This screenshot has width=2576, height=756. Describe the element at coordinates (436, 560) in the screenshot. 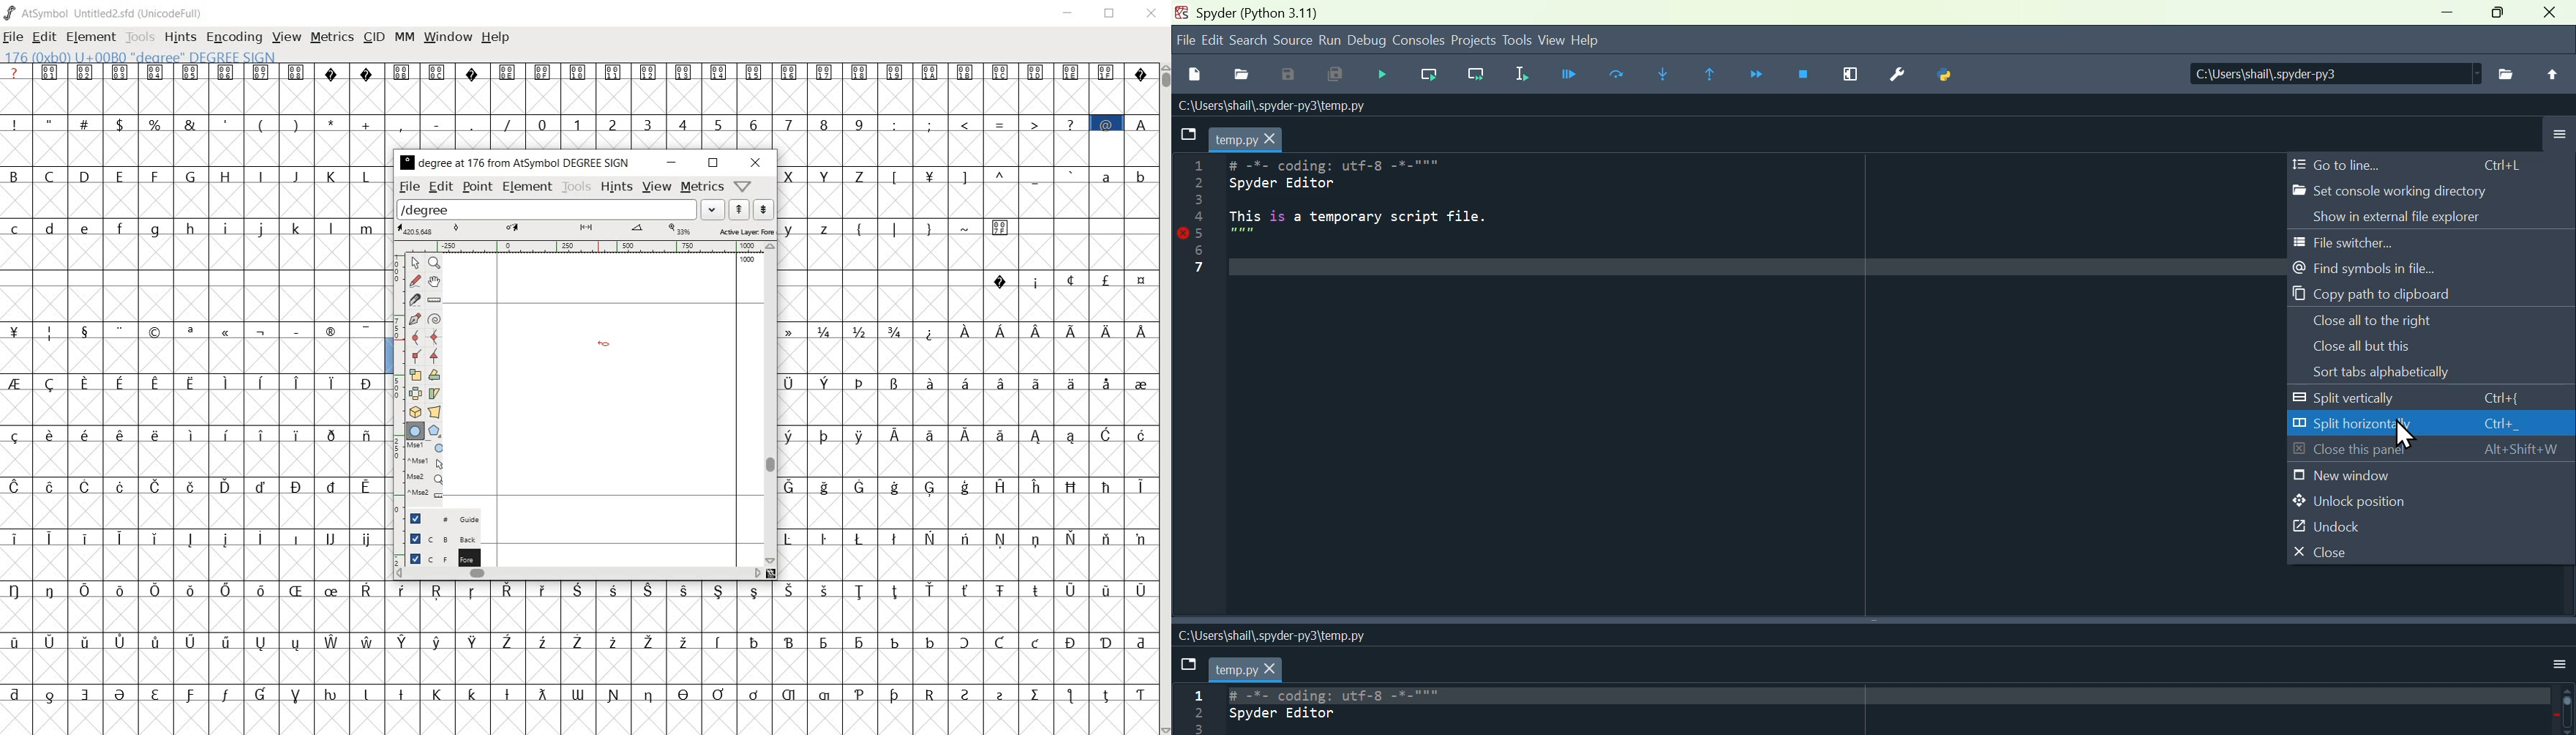

I see `foreground` at that location.